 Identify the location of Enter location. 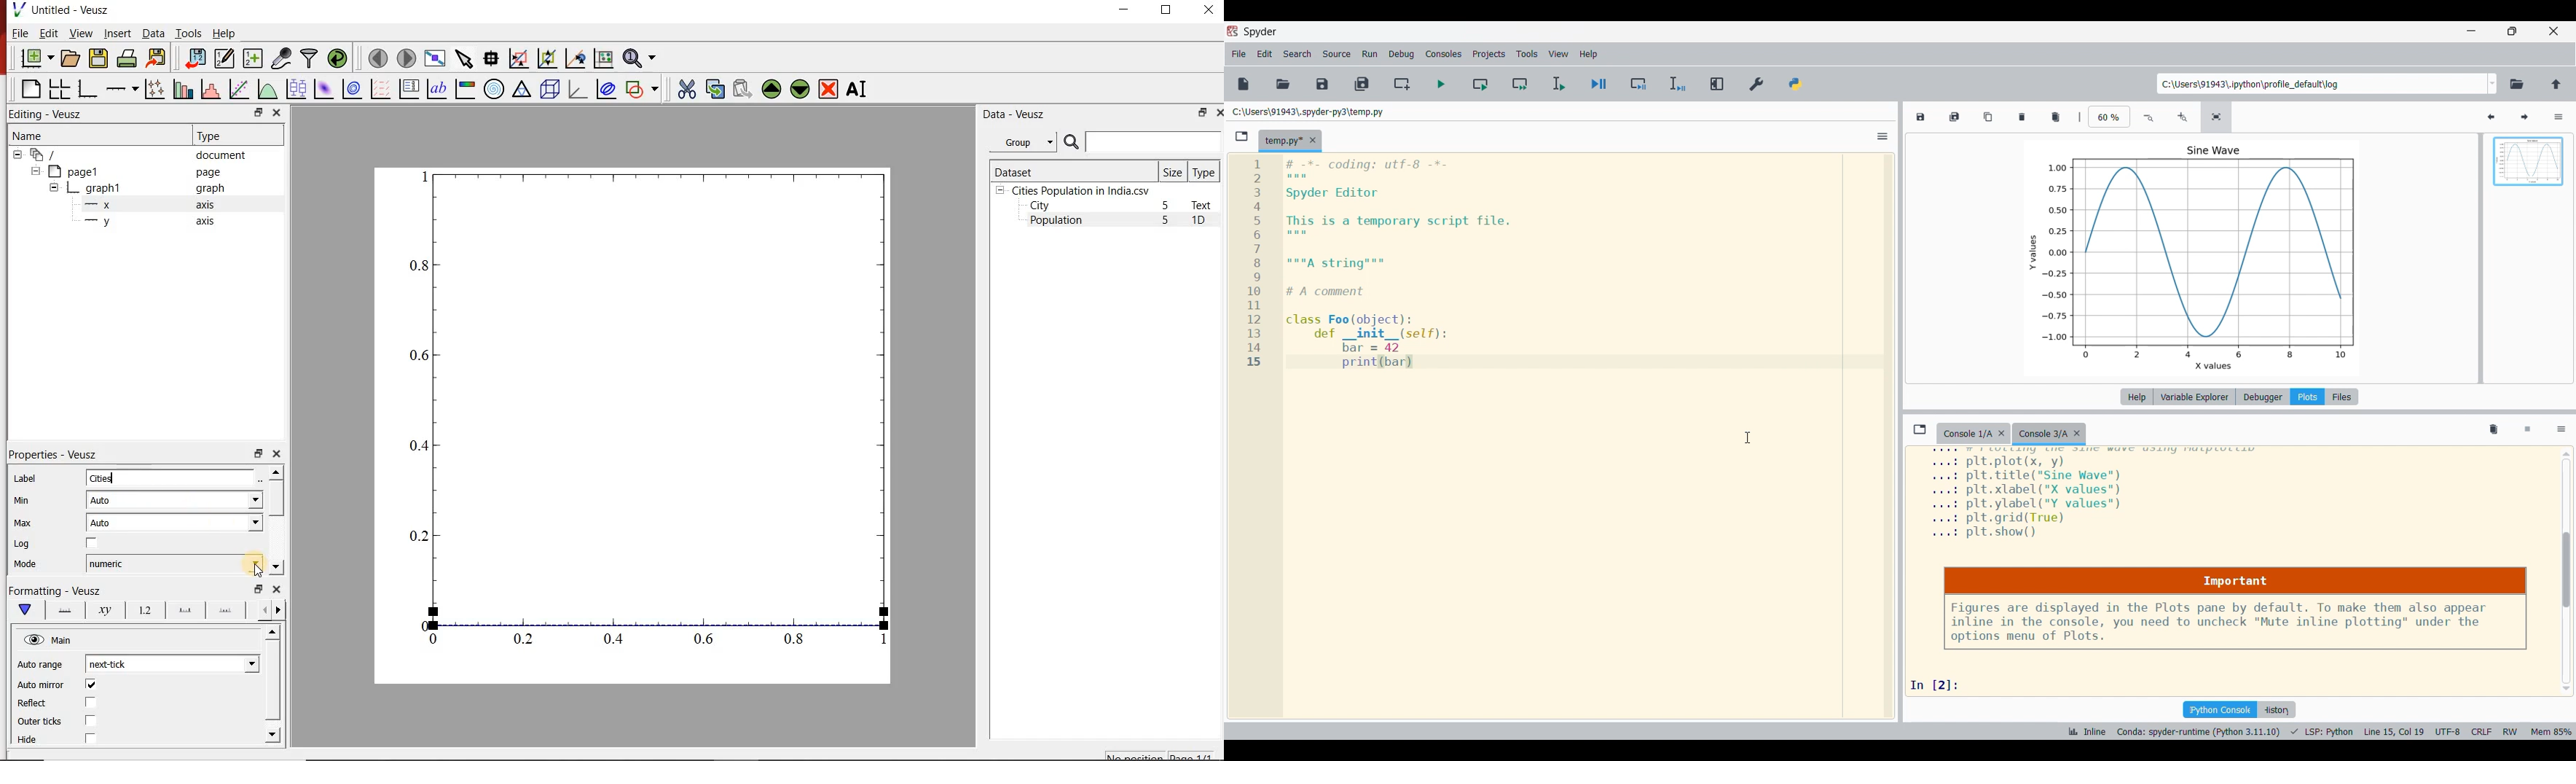
(2322, 84).